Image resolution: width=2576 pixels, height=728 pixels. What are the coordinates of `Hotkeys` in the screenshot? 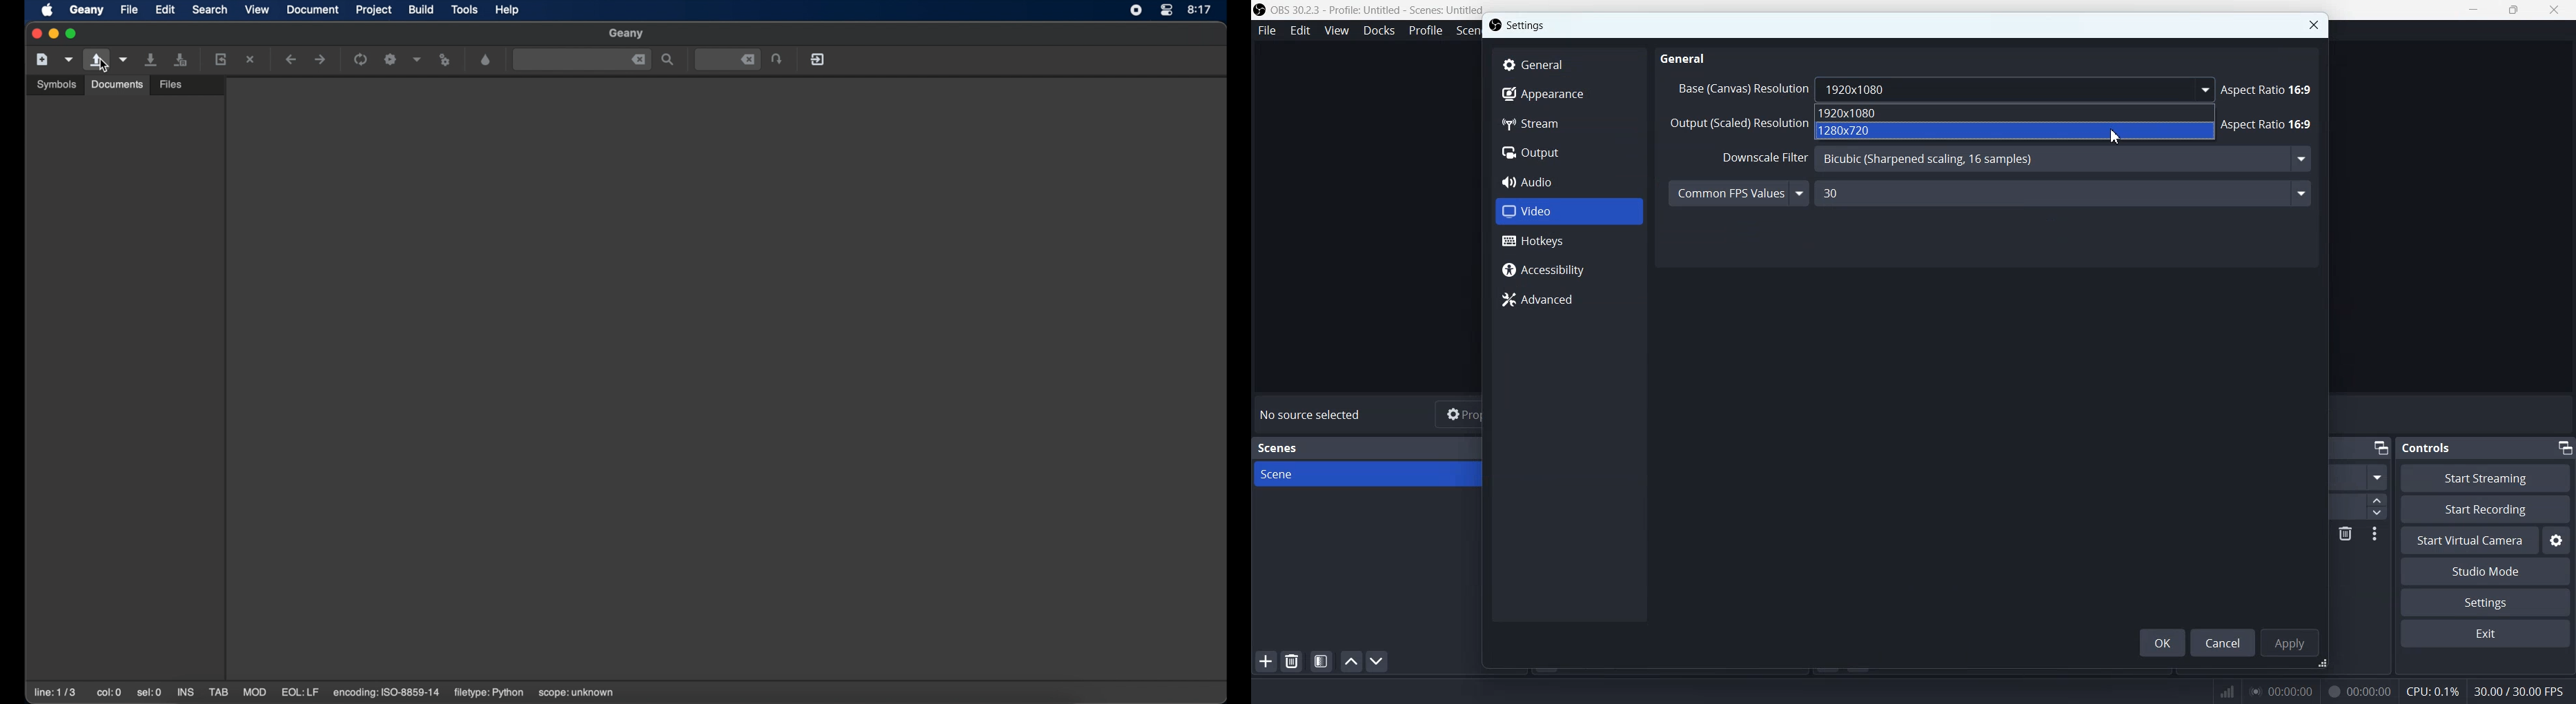 It's located at (1569, 242).